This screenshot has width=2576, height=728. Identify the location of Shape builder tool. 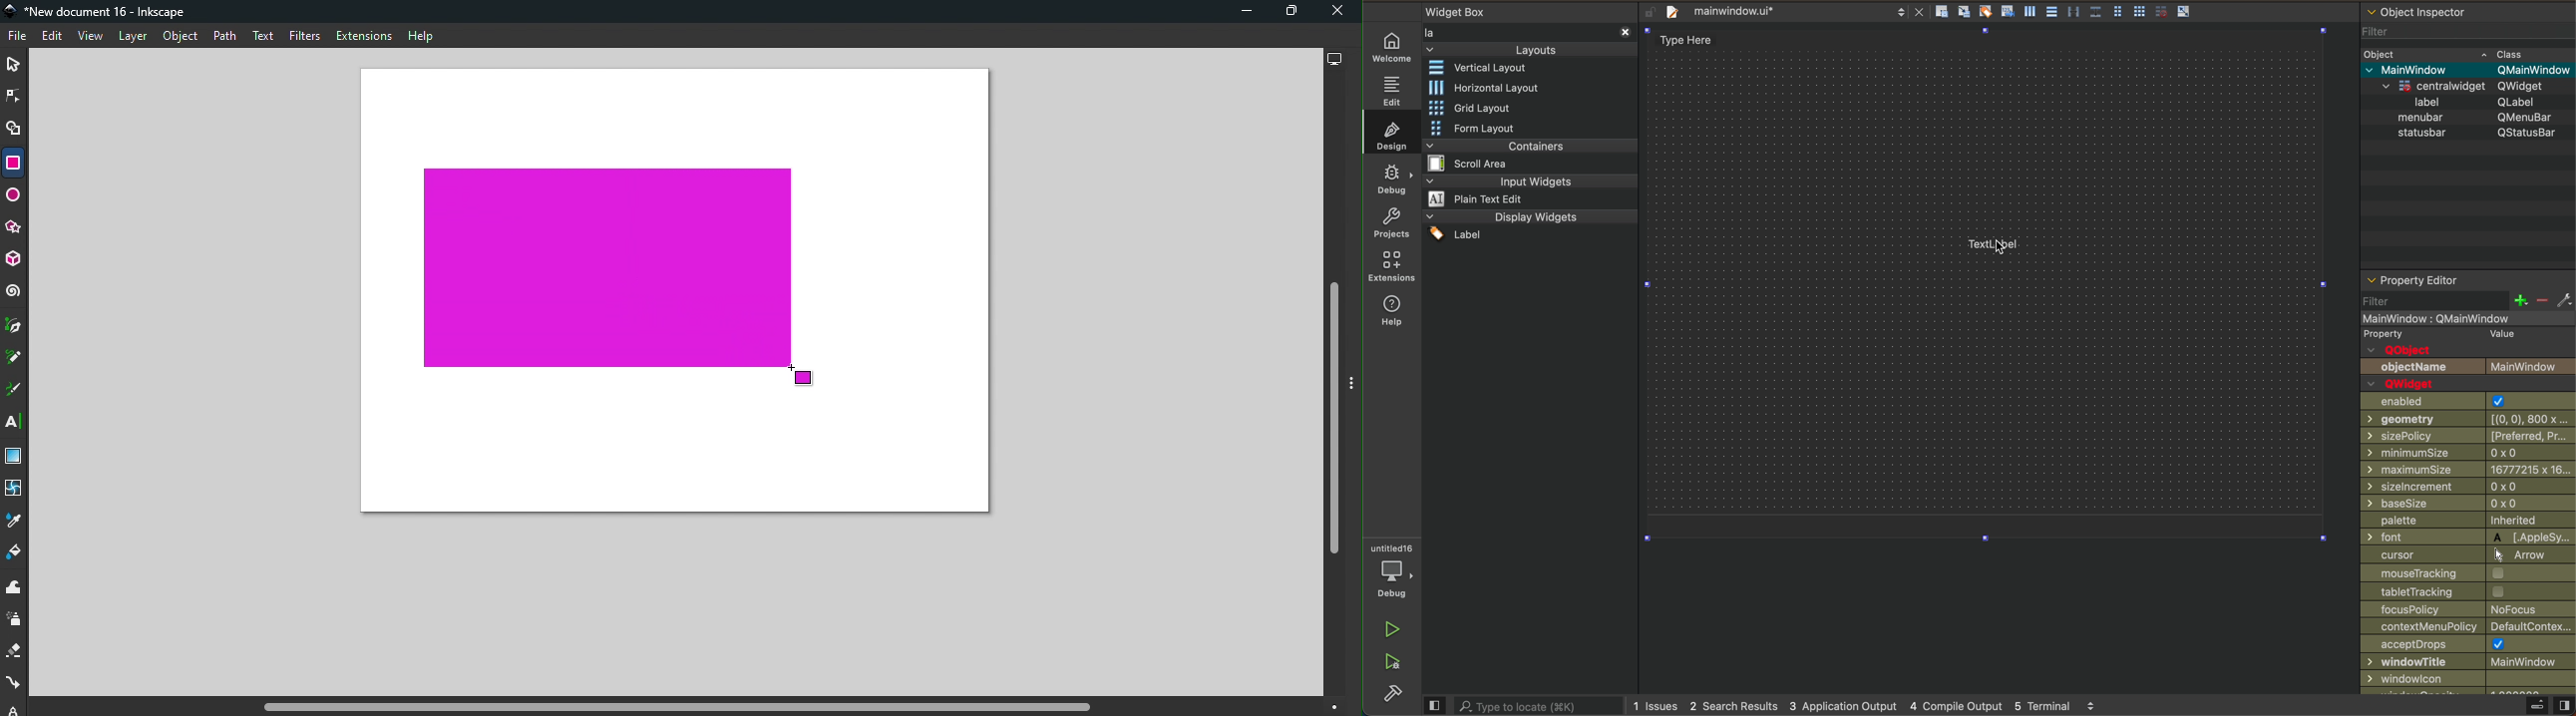
(16, 132).